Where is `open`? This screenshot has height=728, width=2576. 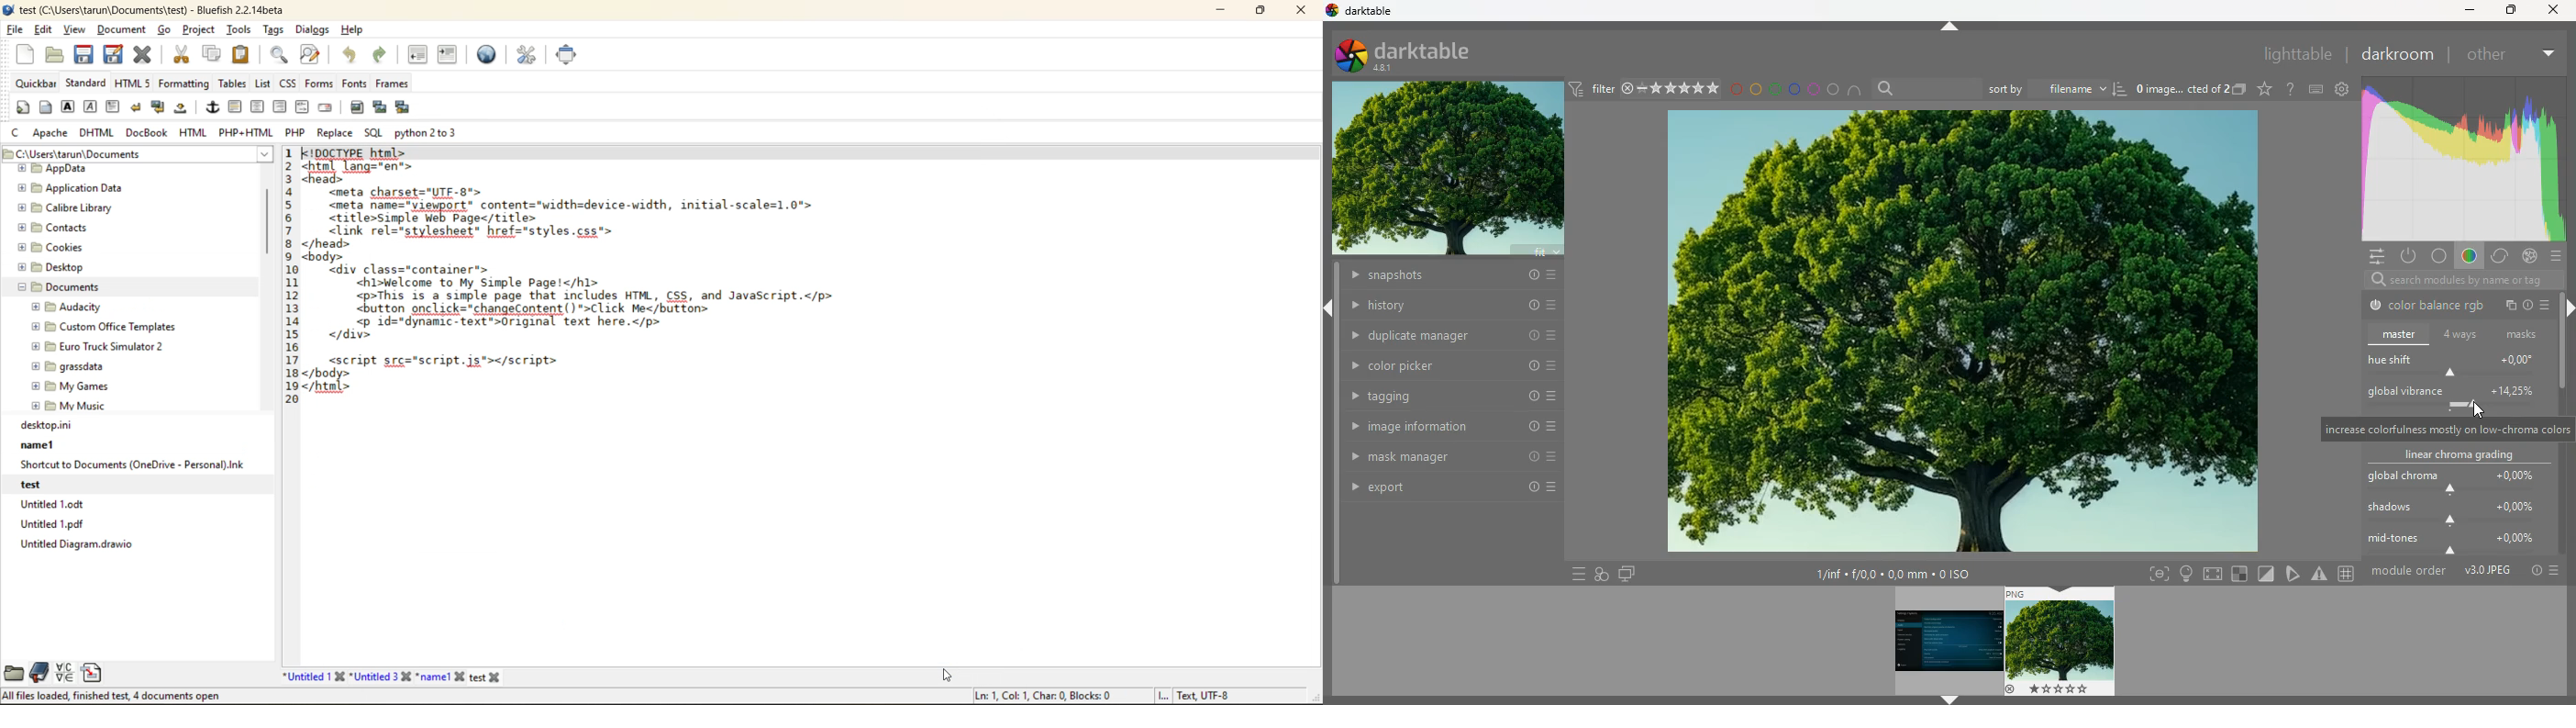 open is located at coordinates (50, 54).